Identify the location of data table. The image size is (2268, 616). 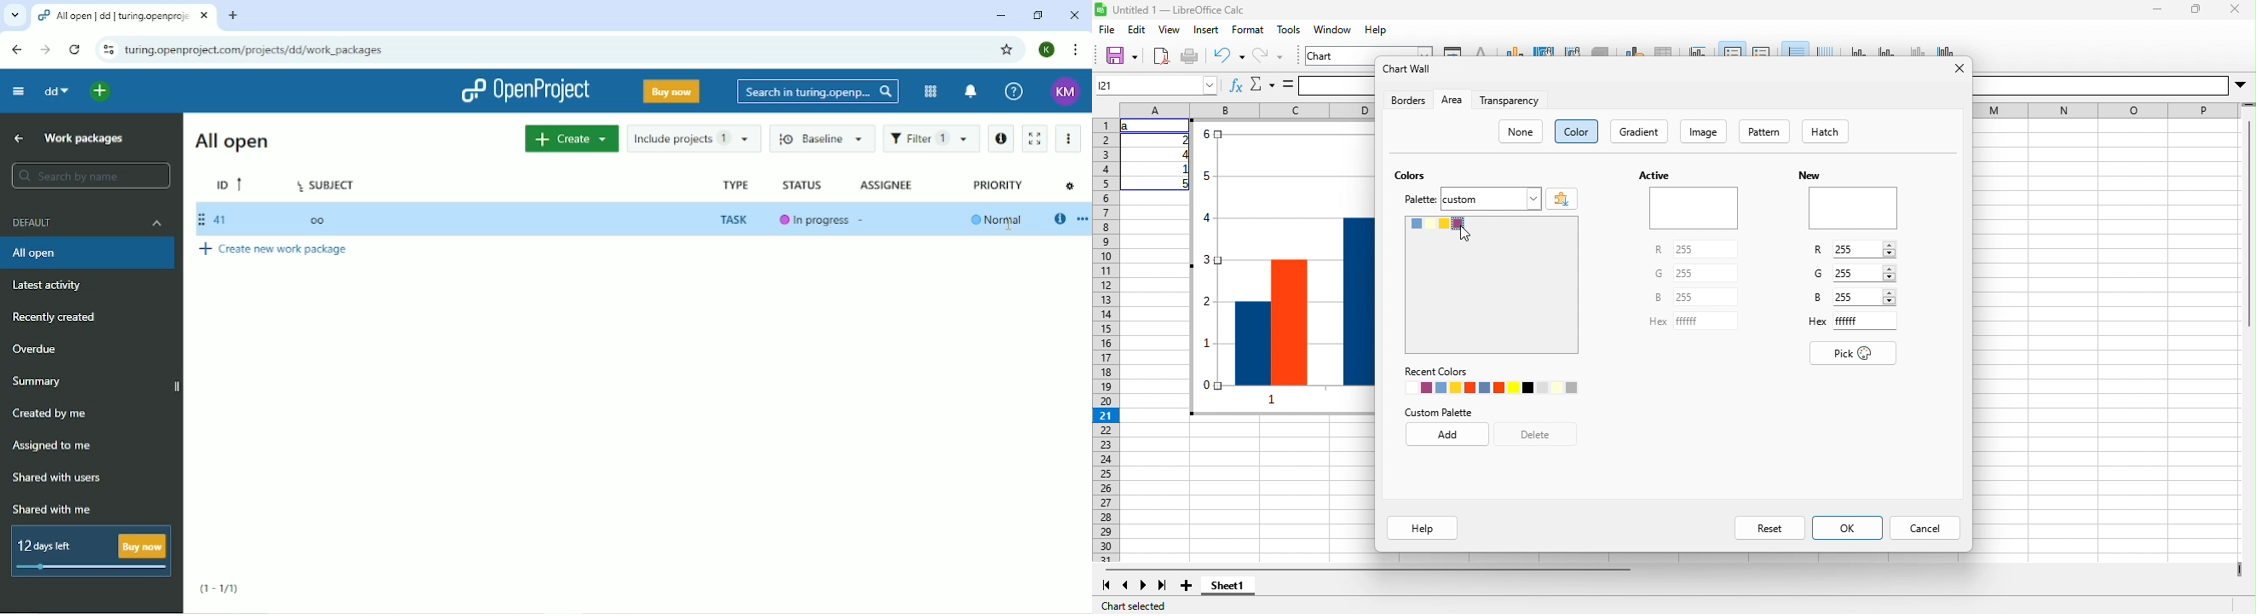
(1664, 50).